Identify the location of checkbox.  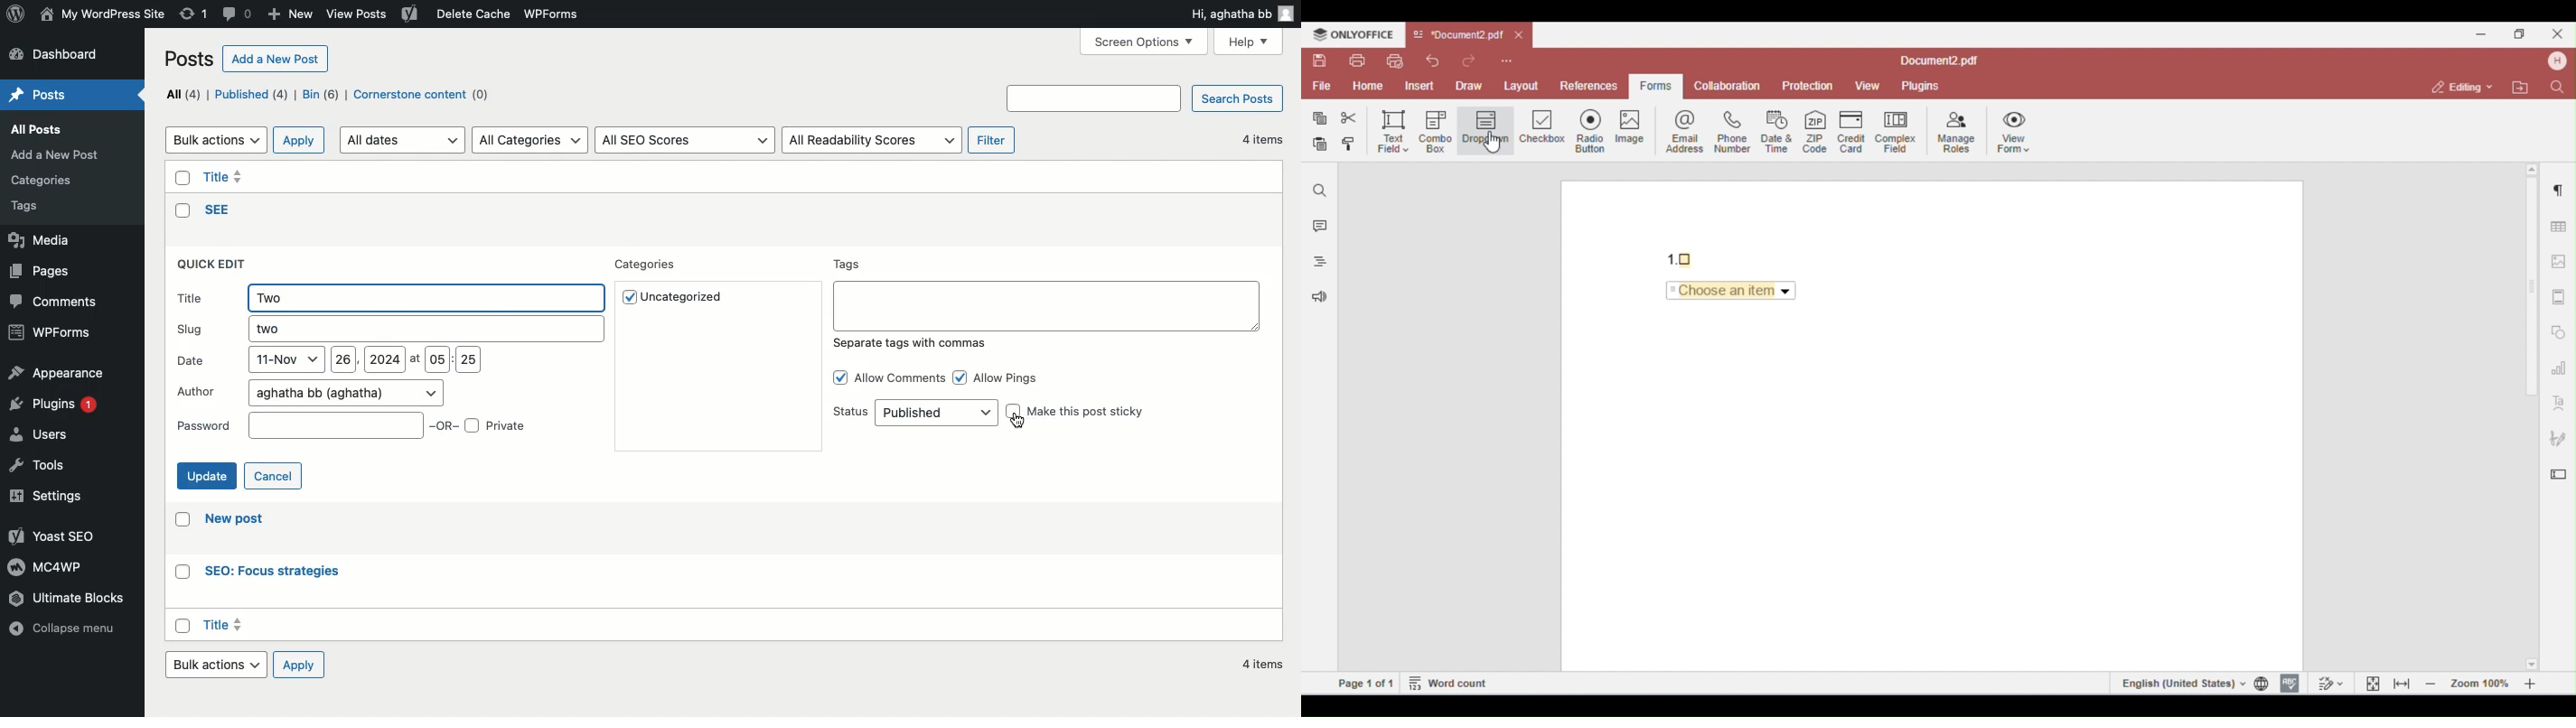
(179, 176).